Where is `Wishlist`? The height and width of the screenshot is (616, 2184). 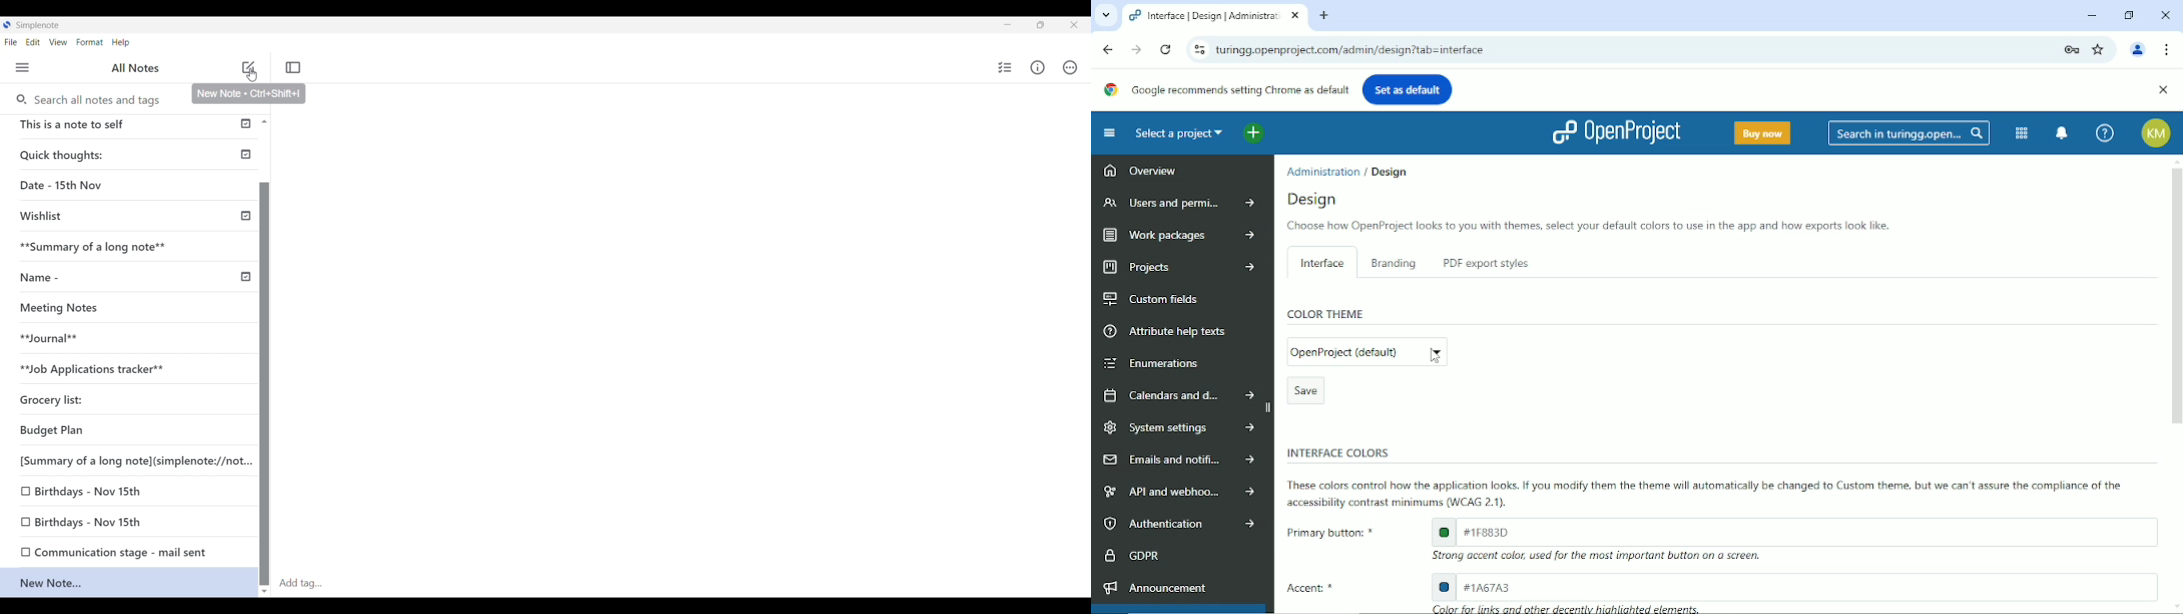 Wishlist is located at coordinates (94, 214).